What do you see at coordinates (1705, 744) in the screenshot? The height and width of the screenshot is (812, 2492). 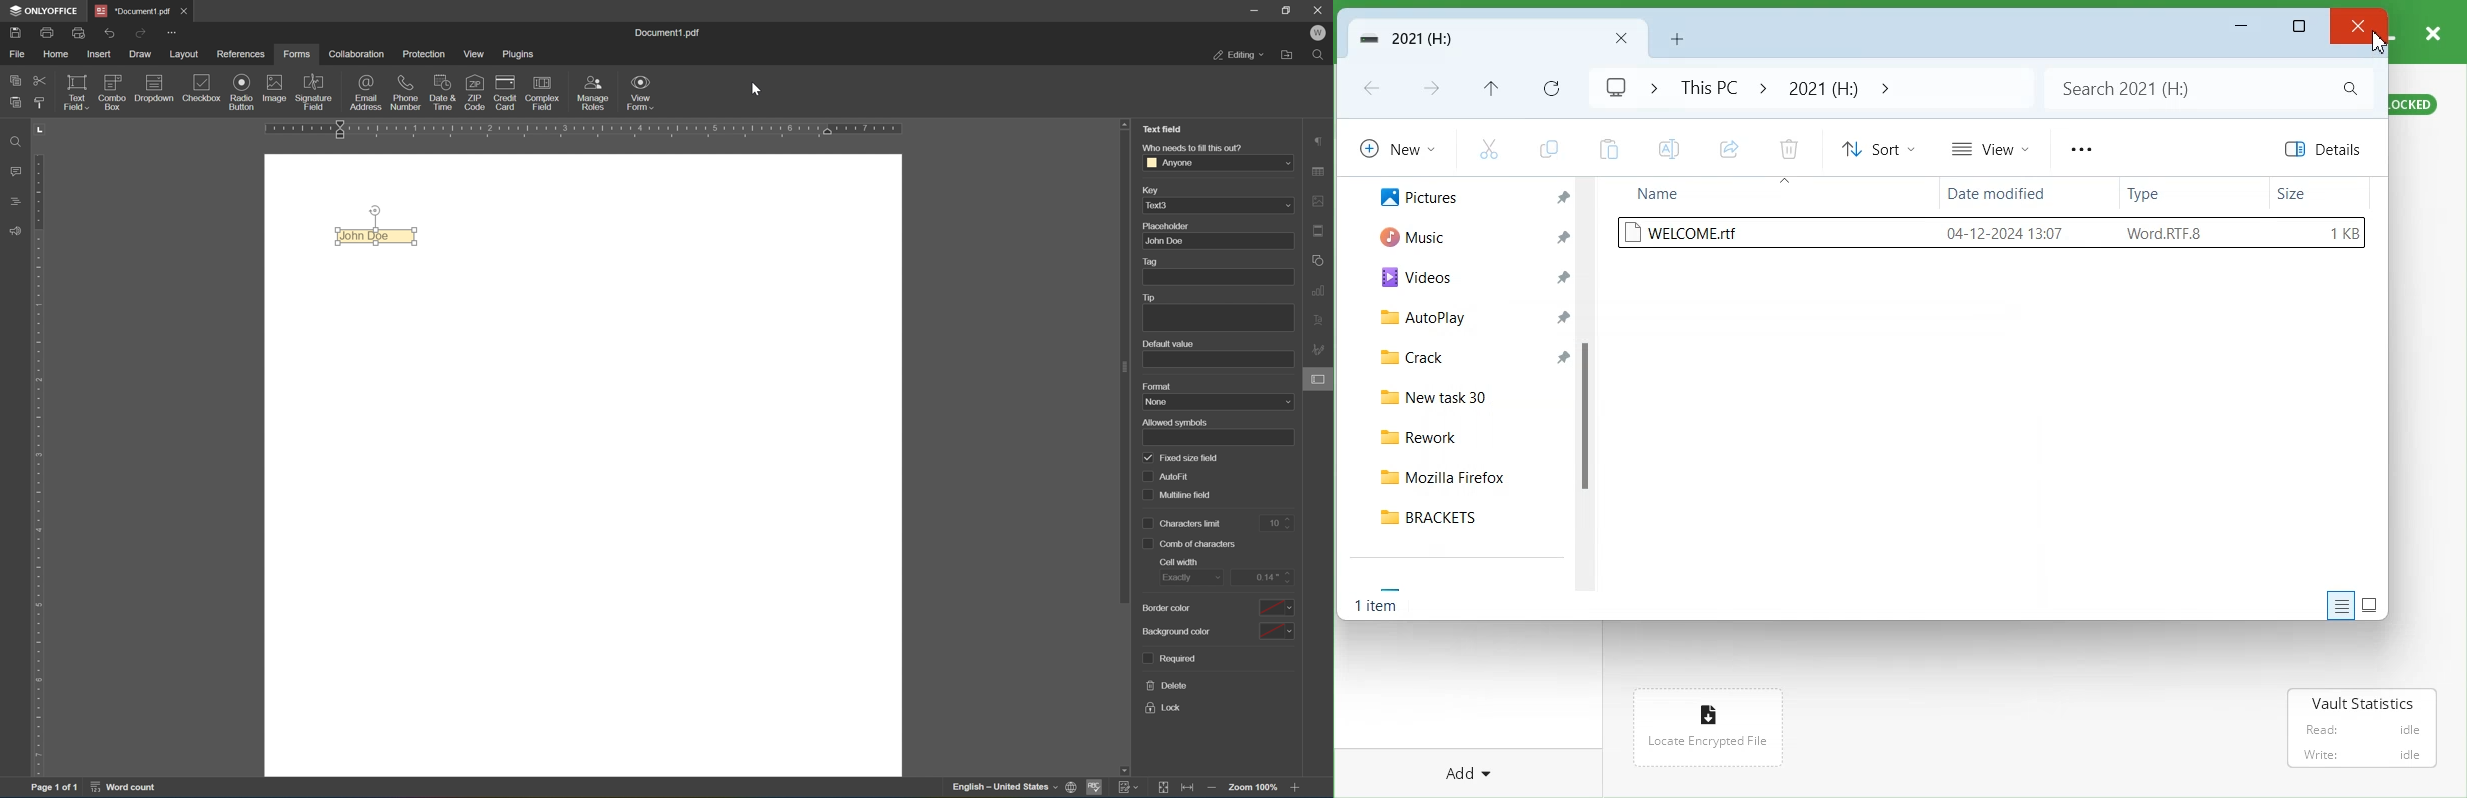 I see `Locate Encrypted File` at bounding box center [1705, 744].